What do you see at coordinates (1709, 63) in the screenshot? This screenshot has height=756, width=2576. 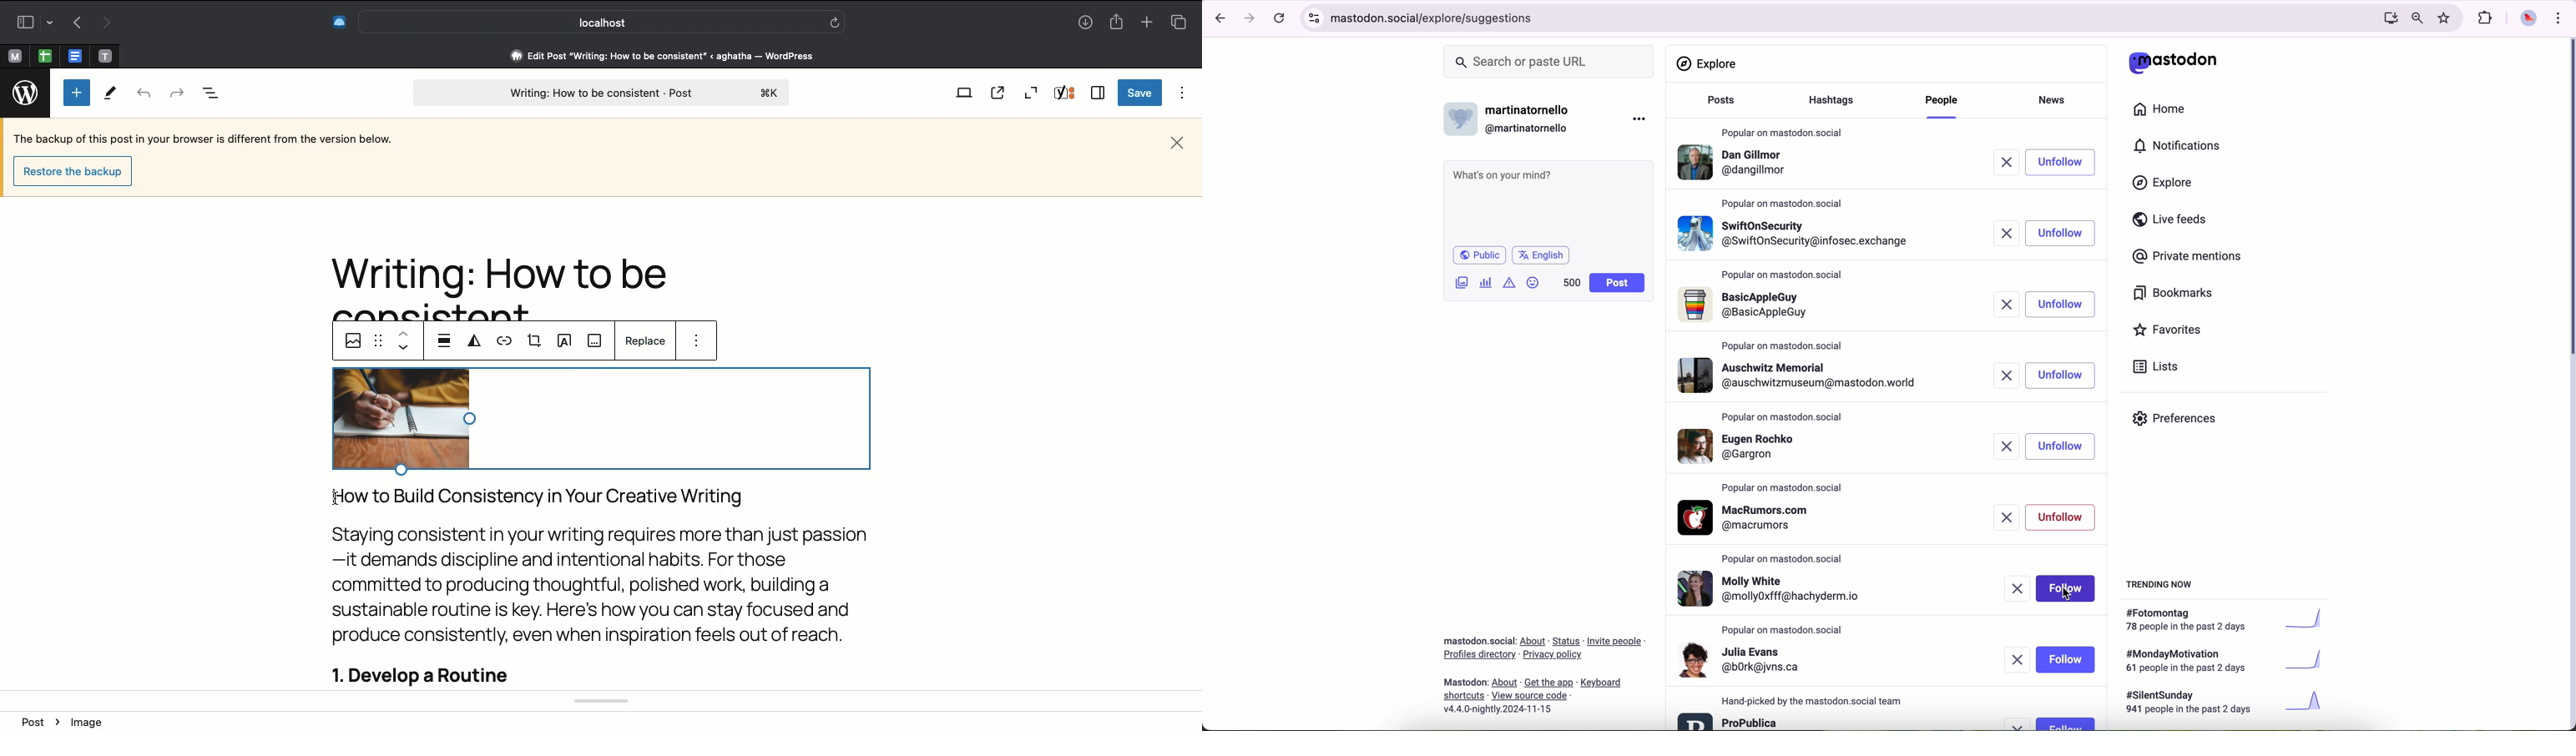 I see `explore section` at bounding box center [1709, 63].